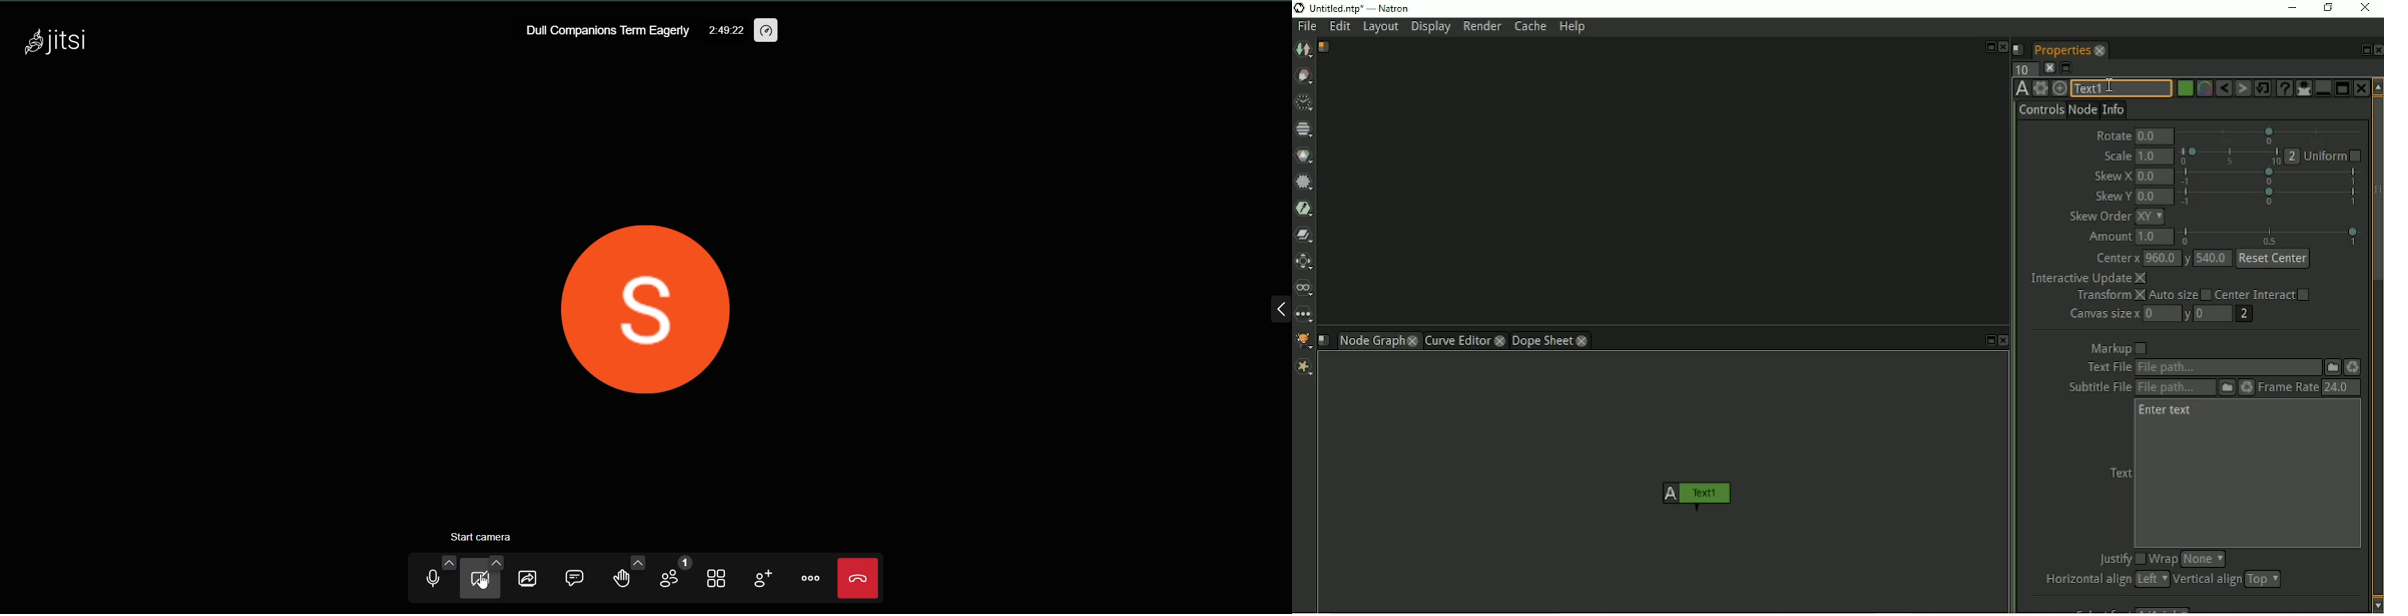  What do you see at coordinates (428, 580) in the screenshot?
I see `microphone on` at bounding box center [428, 580].